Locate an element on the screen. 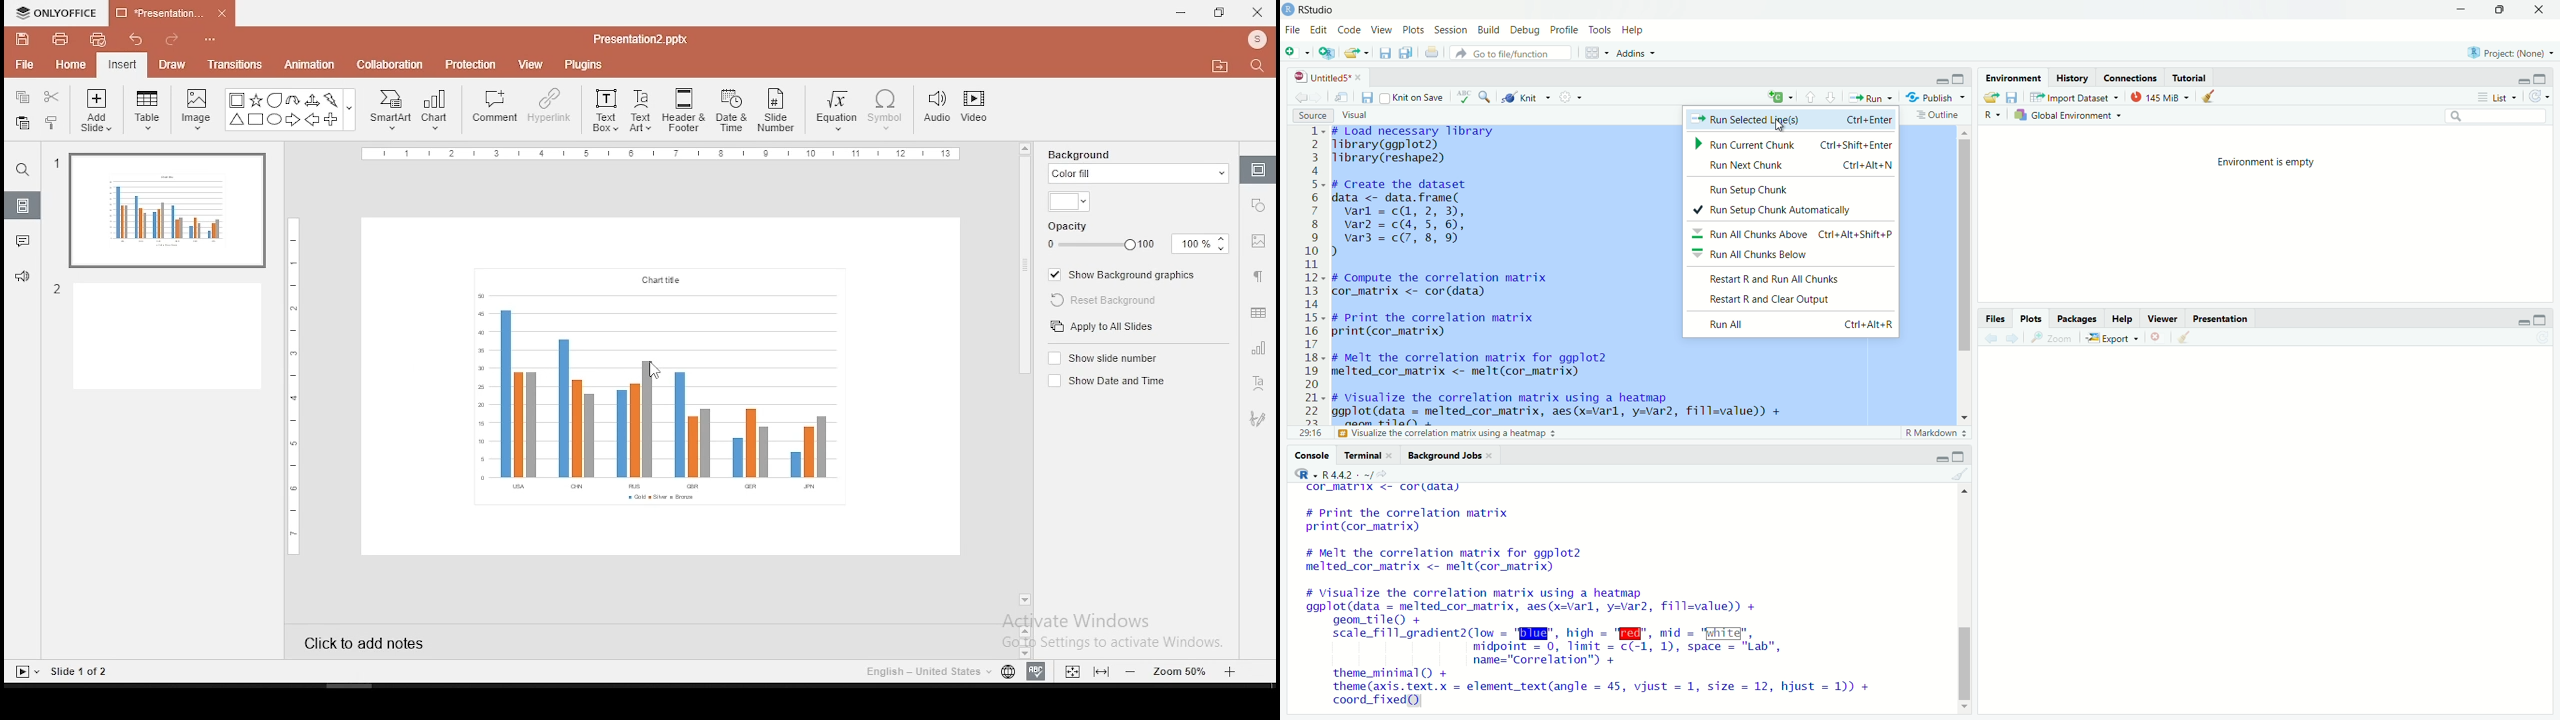 The width and height of the screenshot is (2576, 728). history is located at coordinates (2074, 77).